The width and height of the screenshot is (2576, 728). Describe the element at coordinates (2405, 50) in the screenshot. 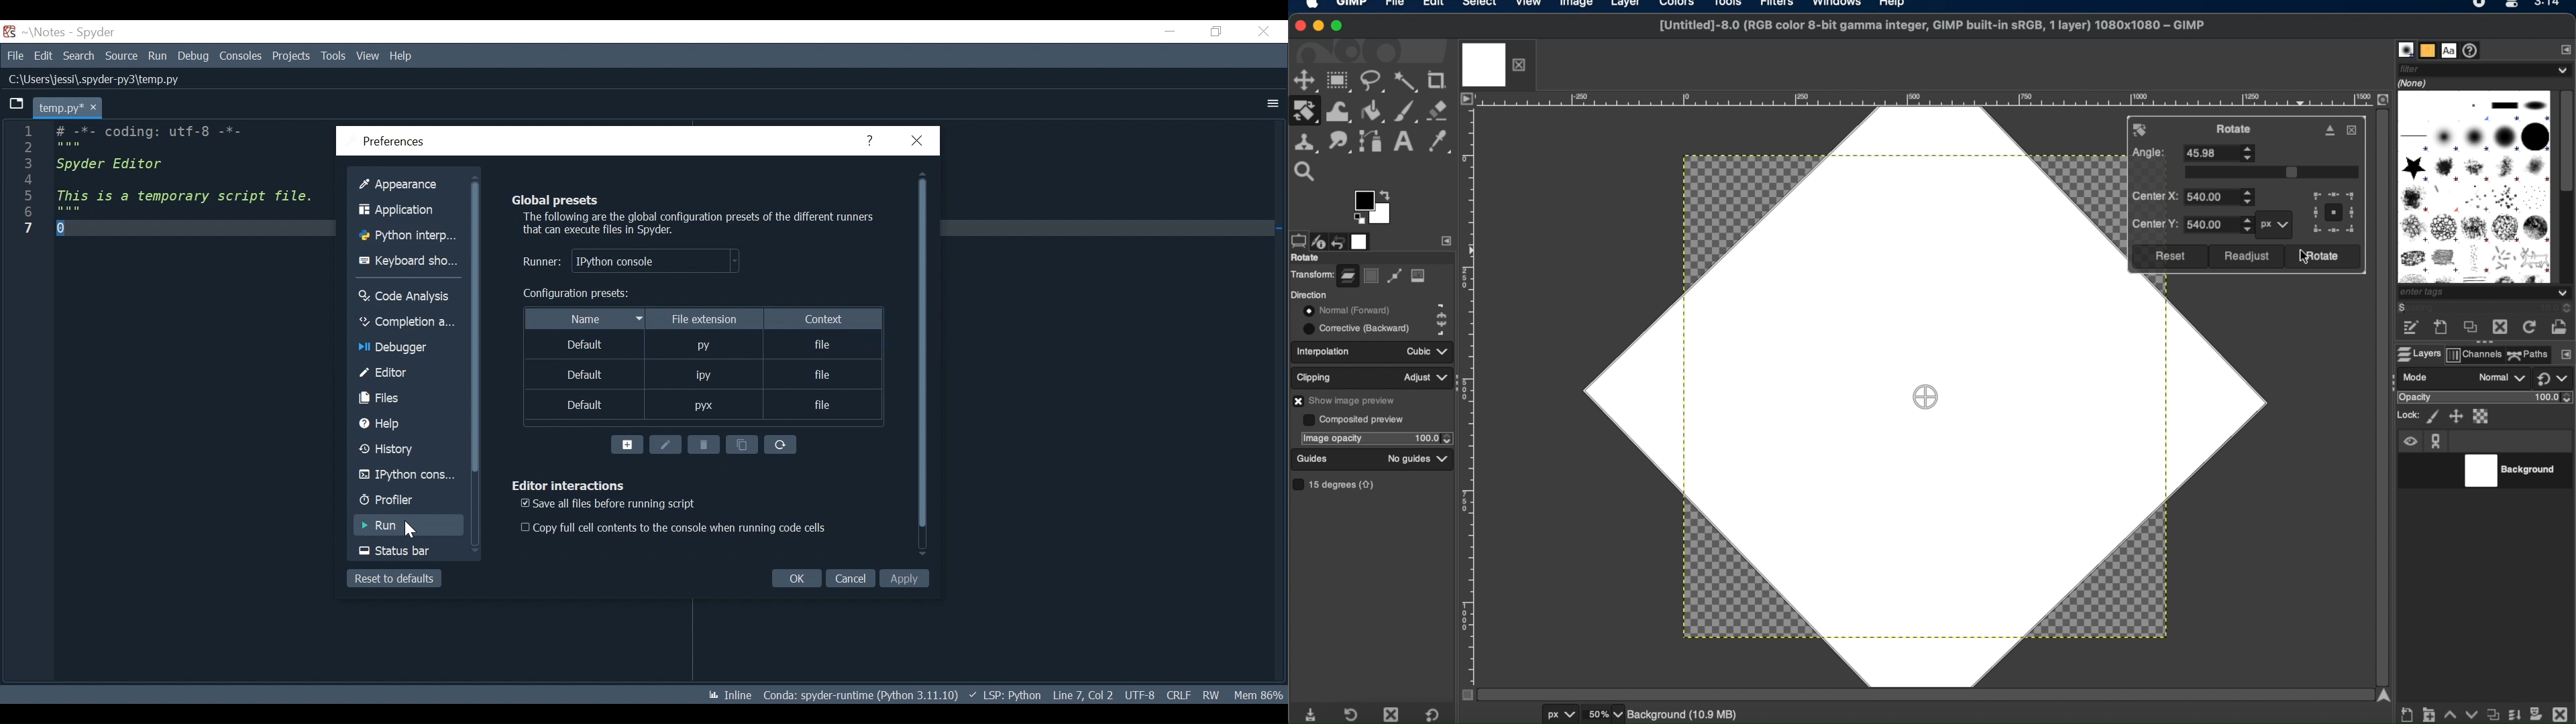

I see `brushes` at that location.